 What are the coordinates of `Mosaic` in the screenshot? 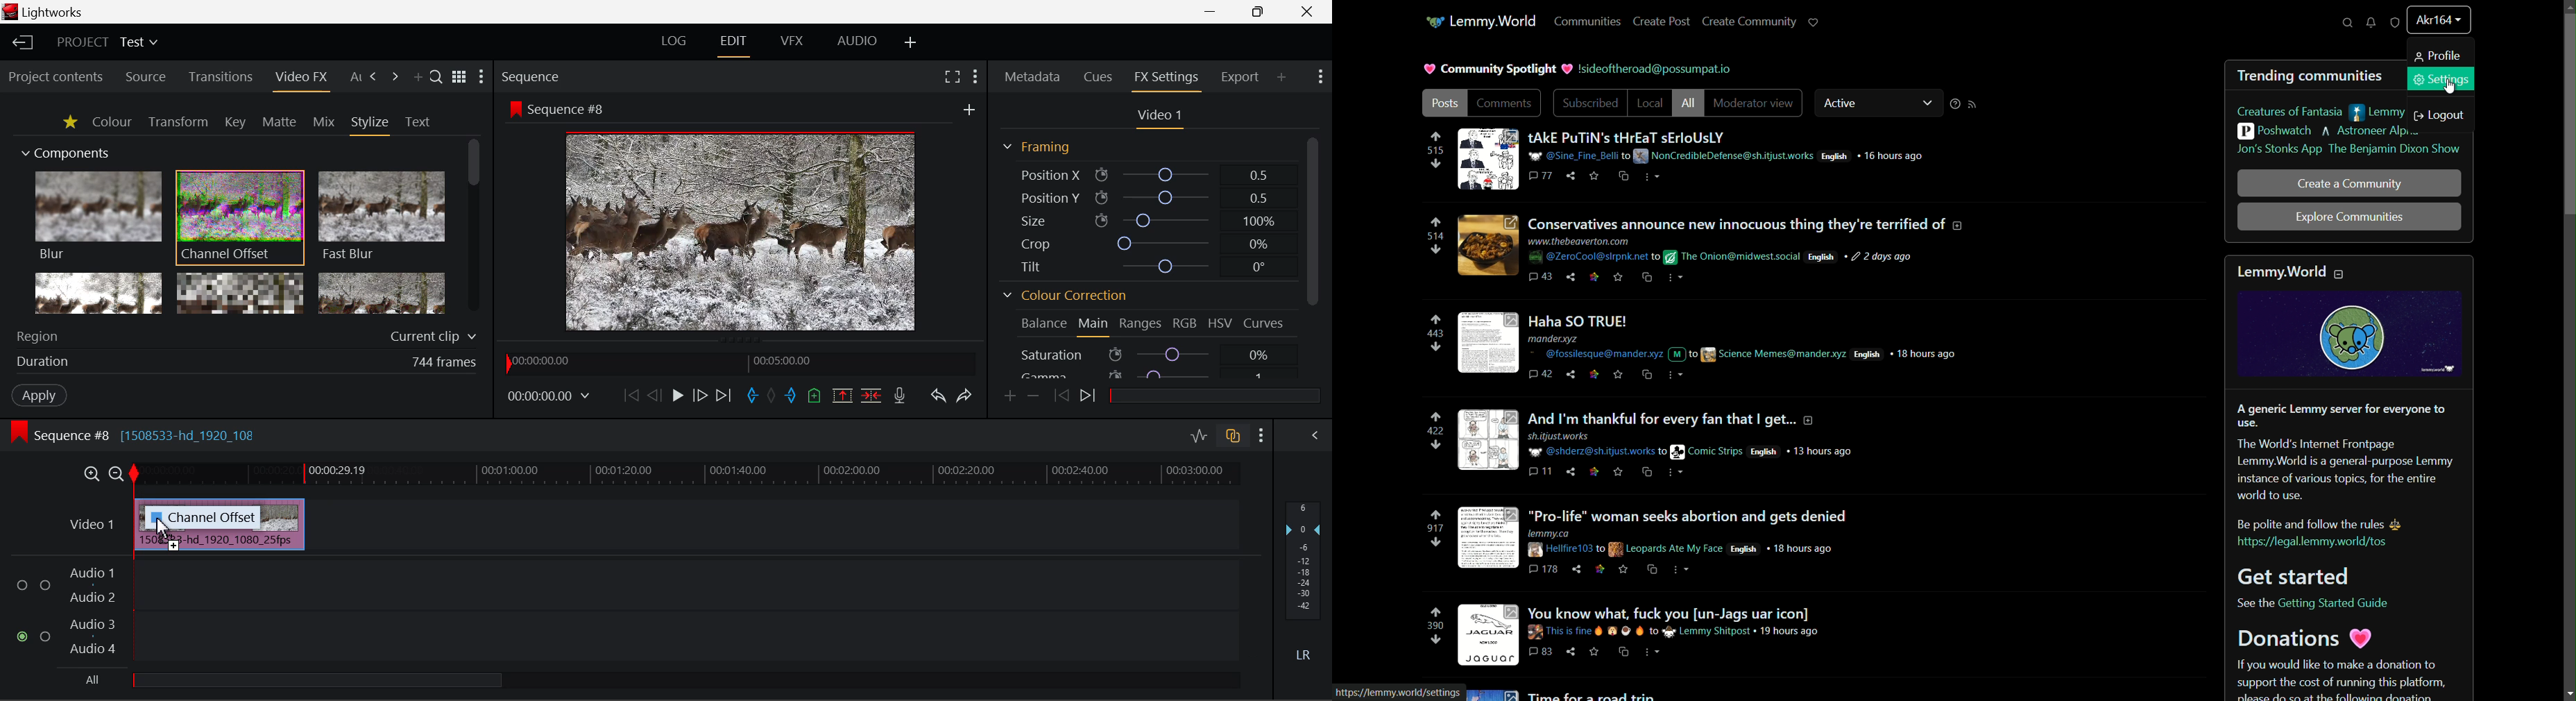 It's located at (240, 292).